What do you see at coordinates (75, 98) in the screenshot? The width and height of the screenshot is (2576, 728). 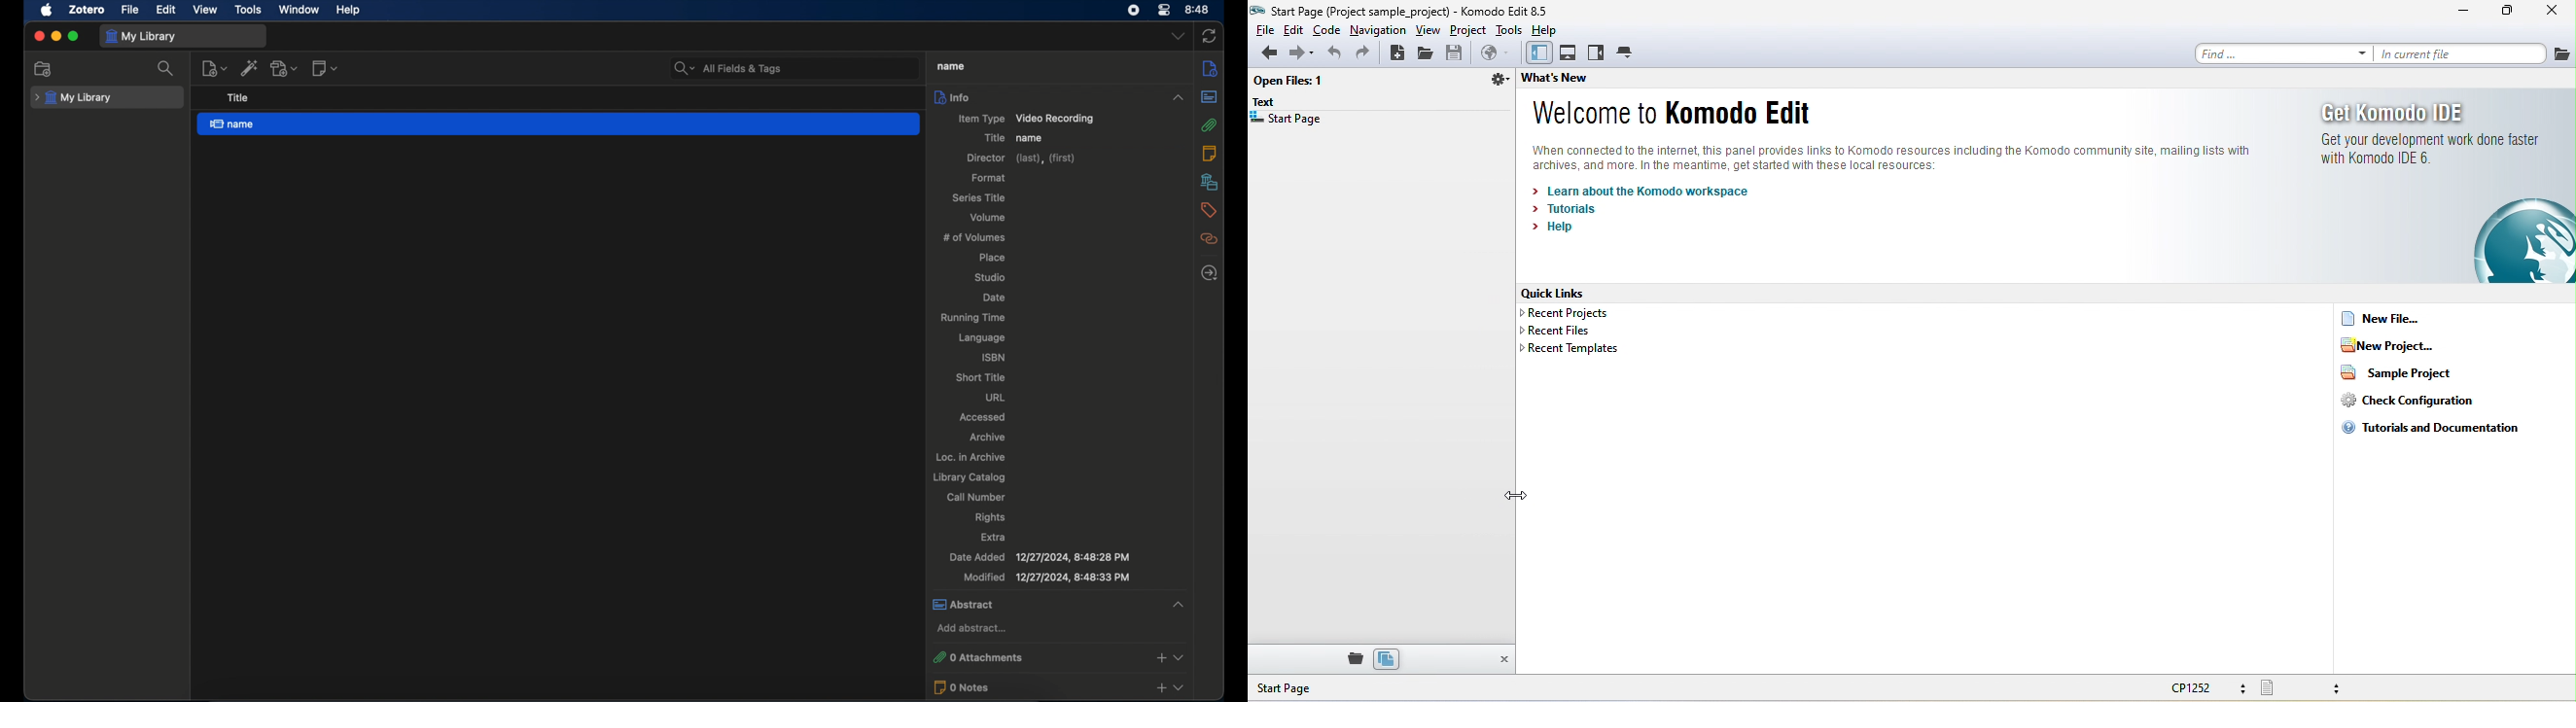 I see `my library` at bounding box center [75, 98].